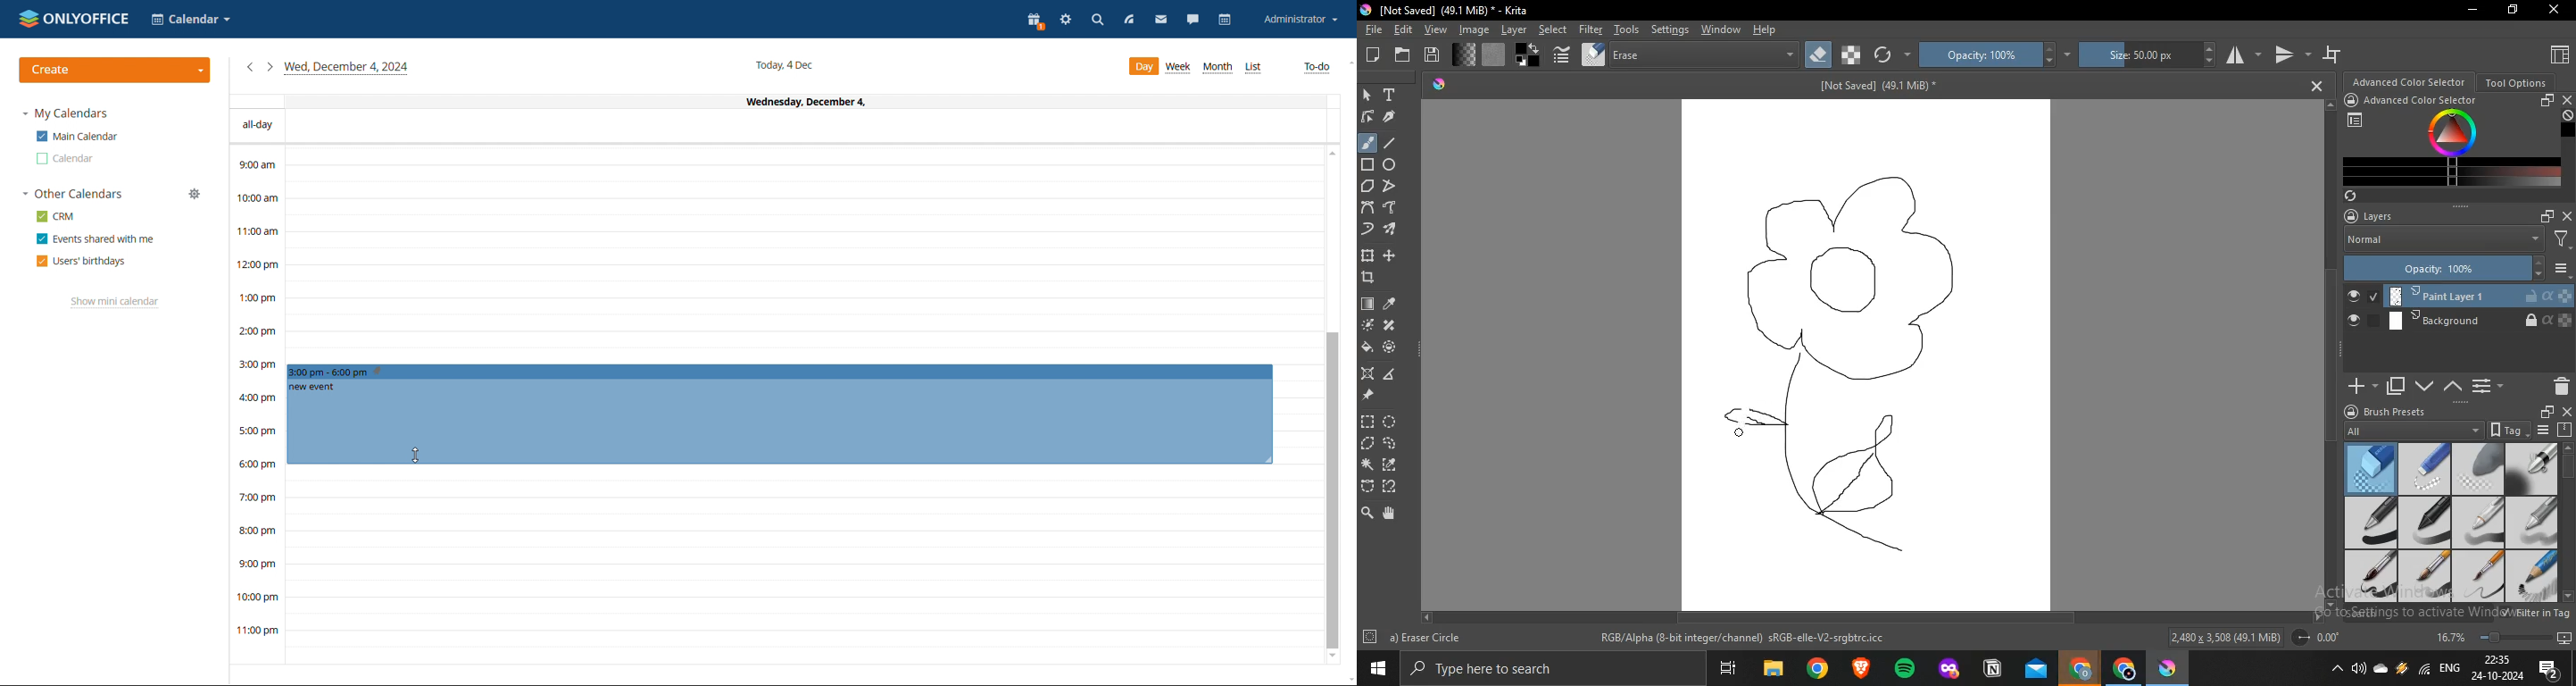 The image size is (2576, 700). What do you see at coordinates (1388, 324) in the screenshot?
I see `smart patch tool` at bounding box center [1388, 324].